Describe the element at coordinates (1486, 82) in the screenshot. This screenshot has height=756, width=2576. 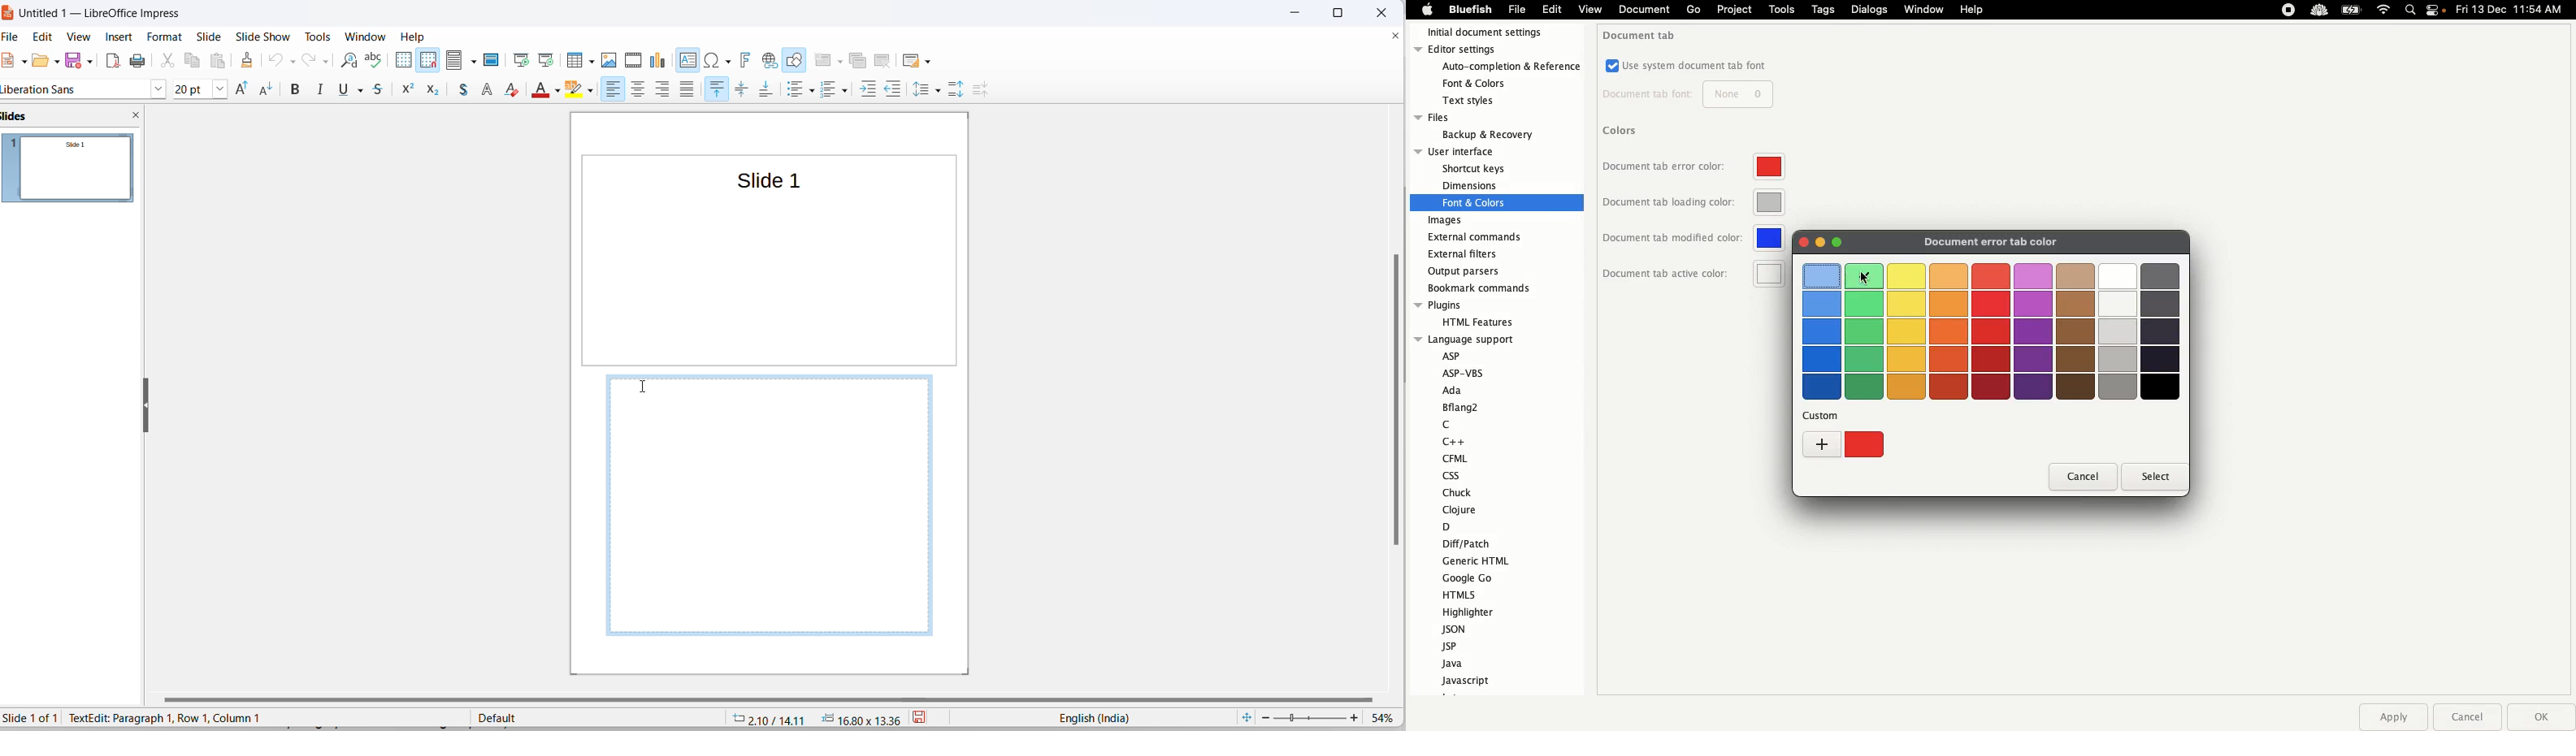
I see `fonts & colors` at that location.